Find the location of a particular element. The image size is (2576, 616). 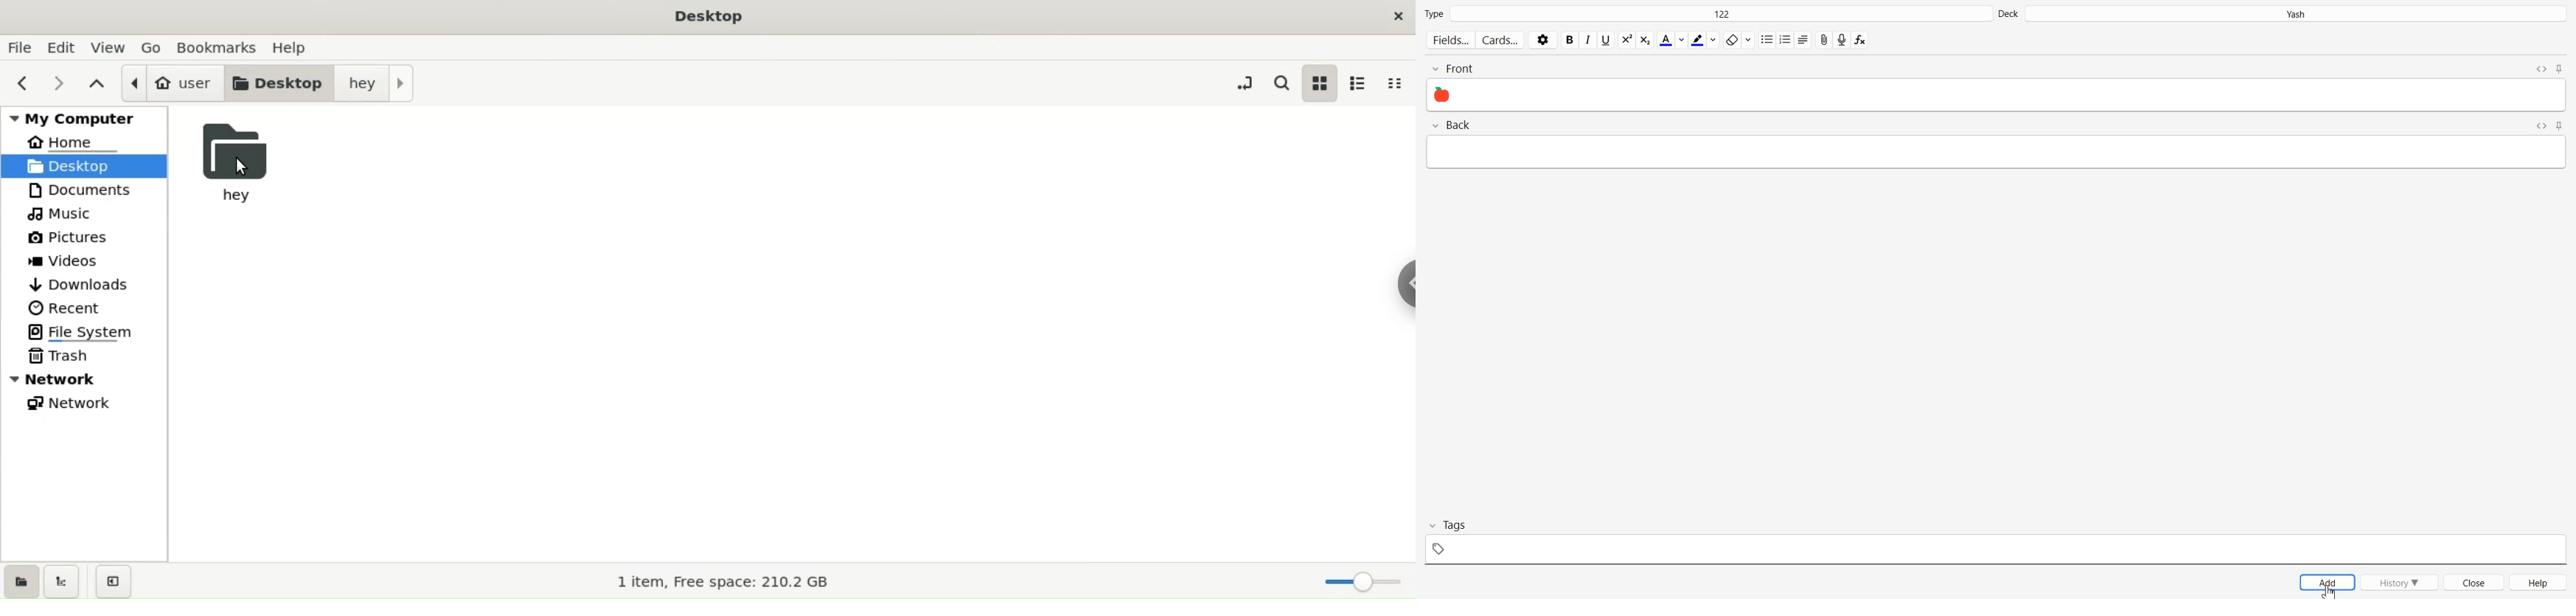

cursor is located at coordinates (242, 167).